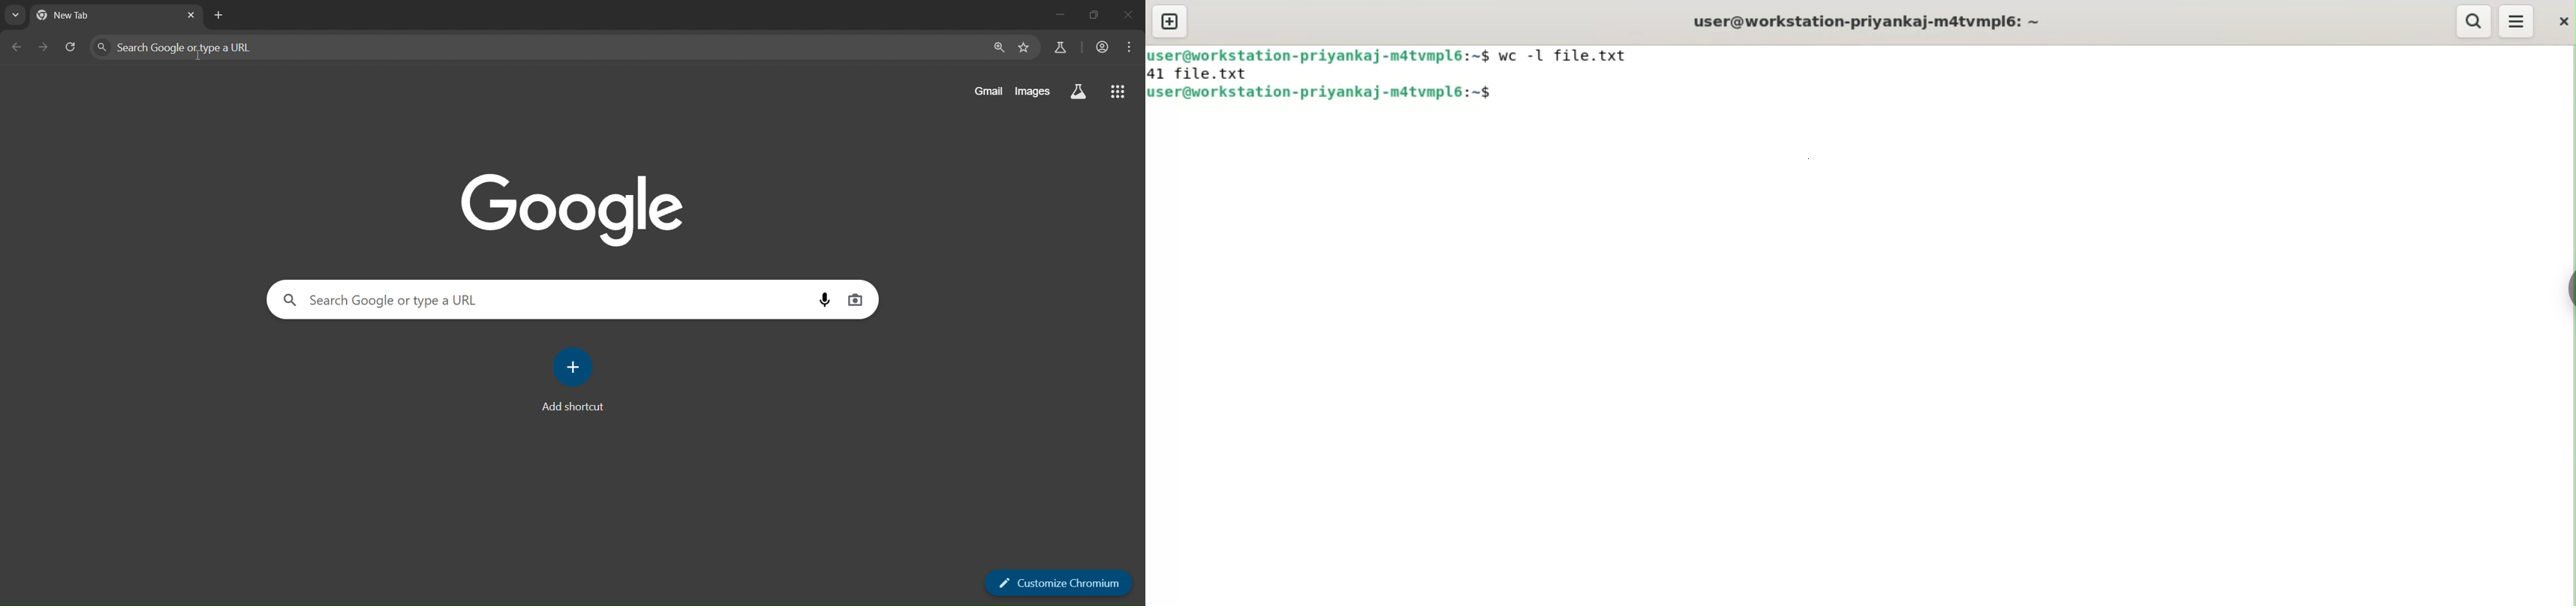  Describe the element at coordinates (1025, 47) in the screenshot. I see `bookmark panel` at that location.